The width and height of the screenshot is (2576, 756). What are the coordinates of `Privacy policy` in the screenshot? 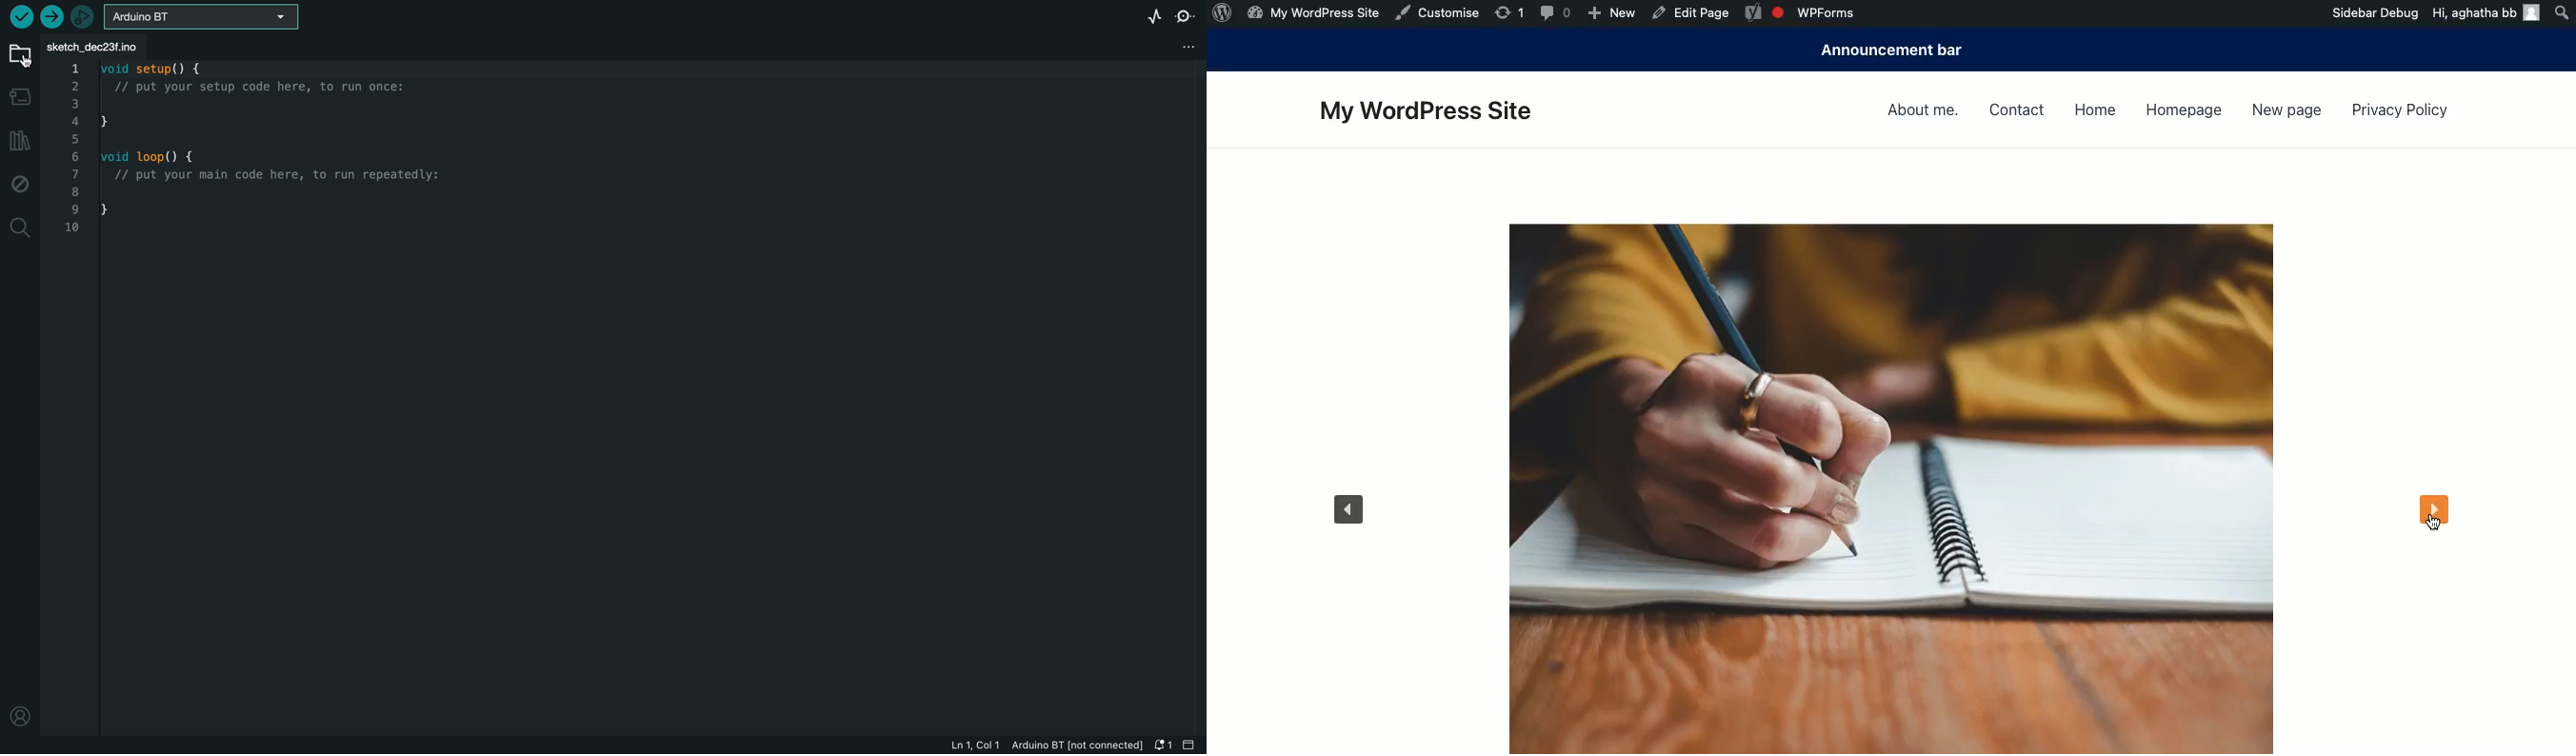 It's located at (2393, 111).